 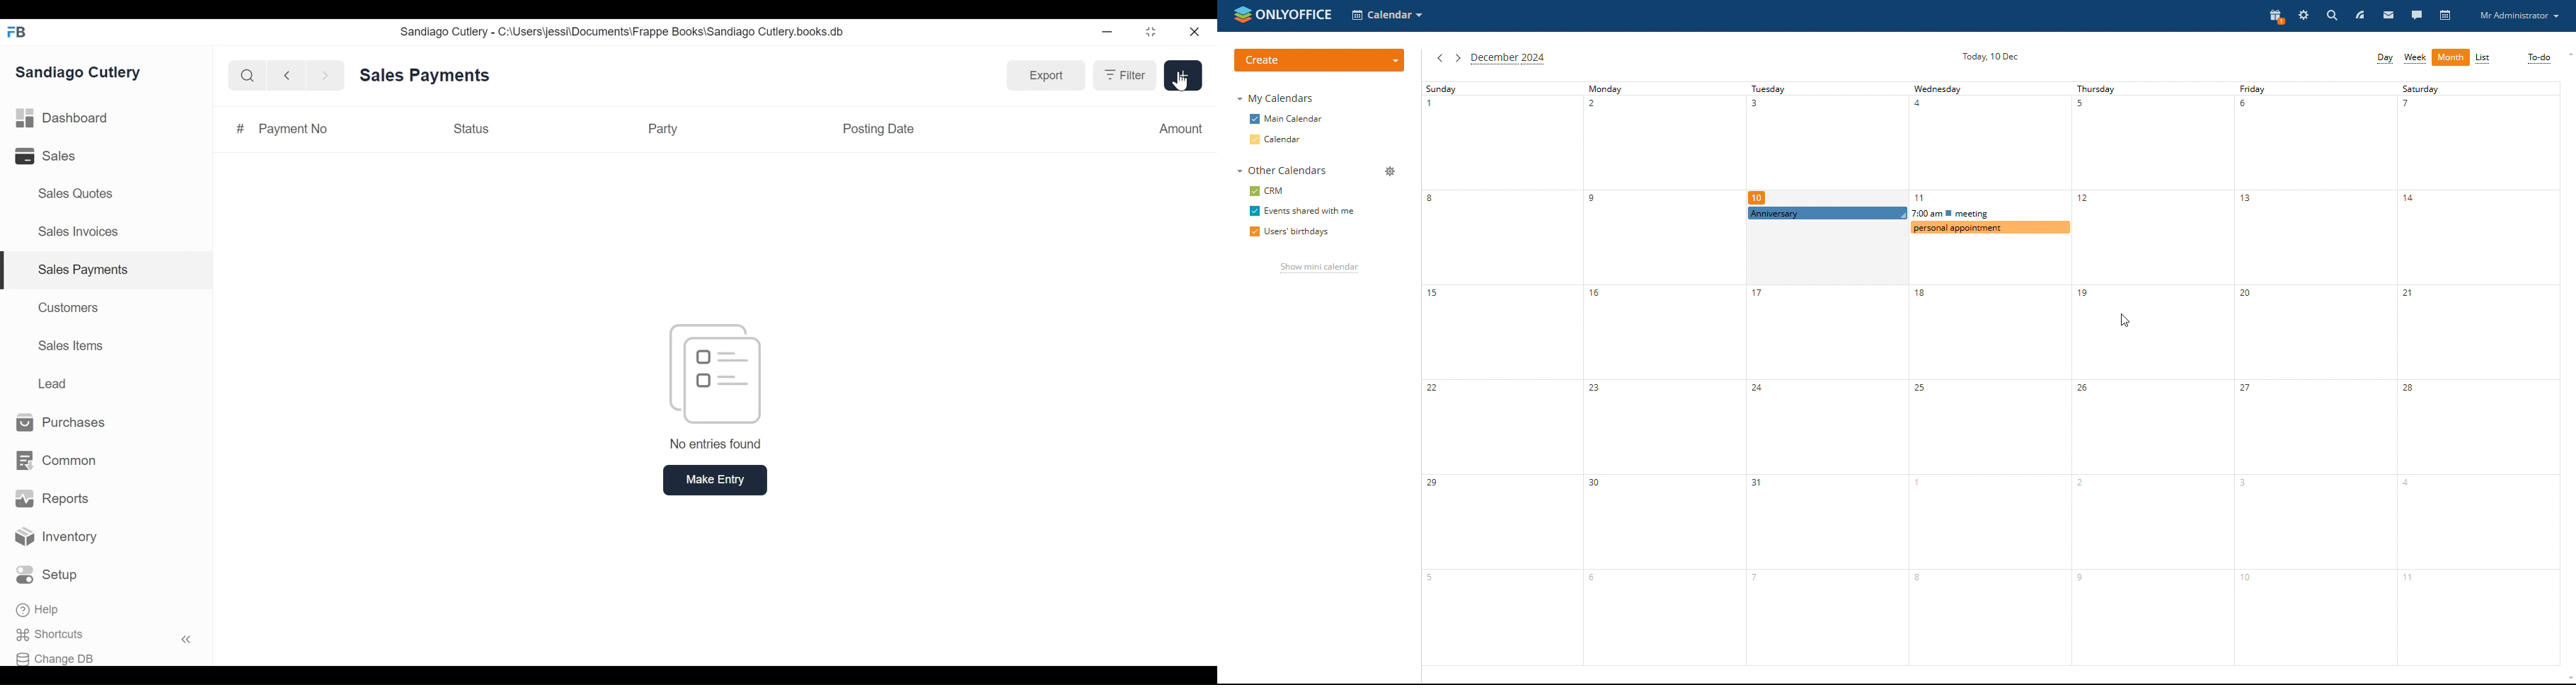 I want to click on Search, so click(x=245, y=75).